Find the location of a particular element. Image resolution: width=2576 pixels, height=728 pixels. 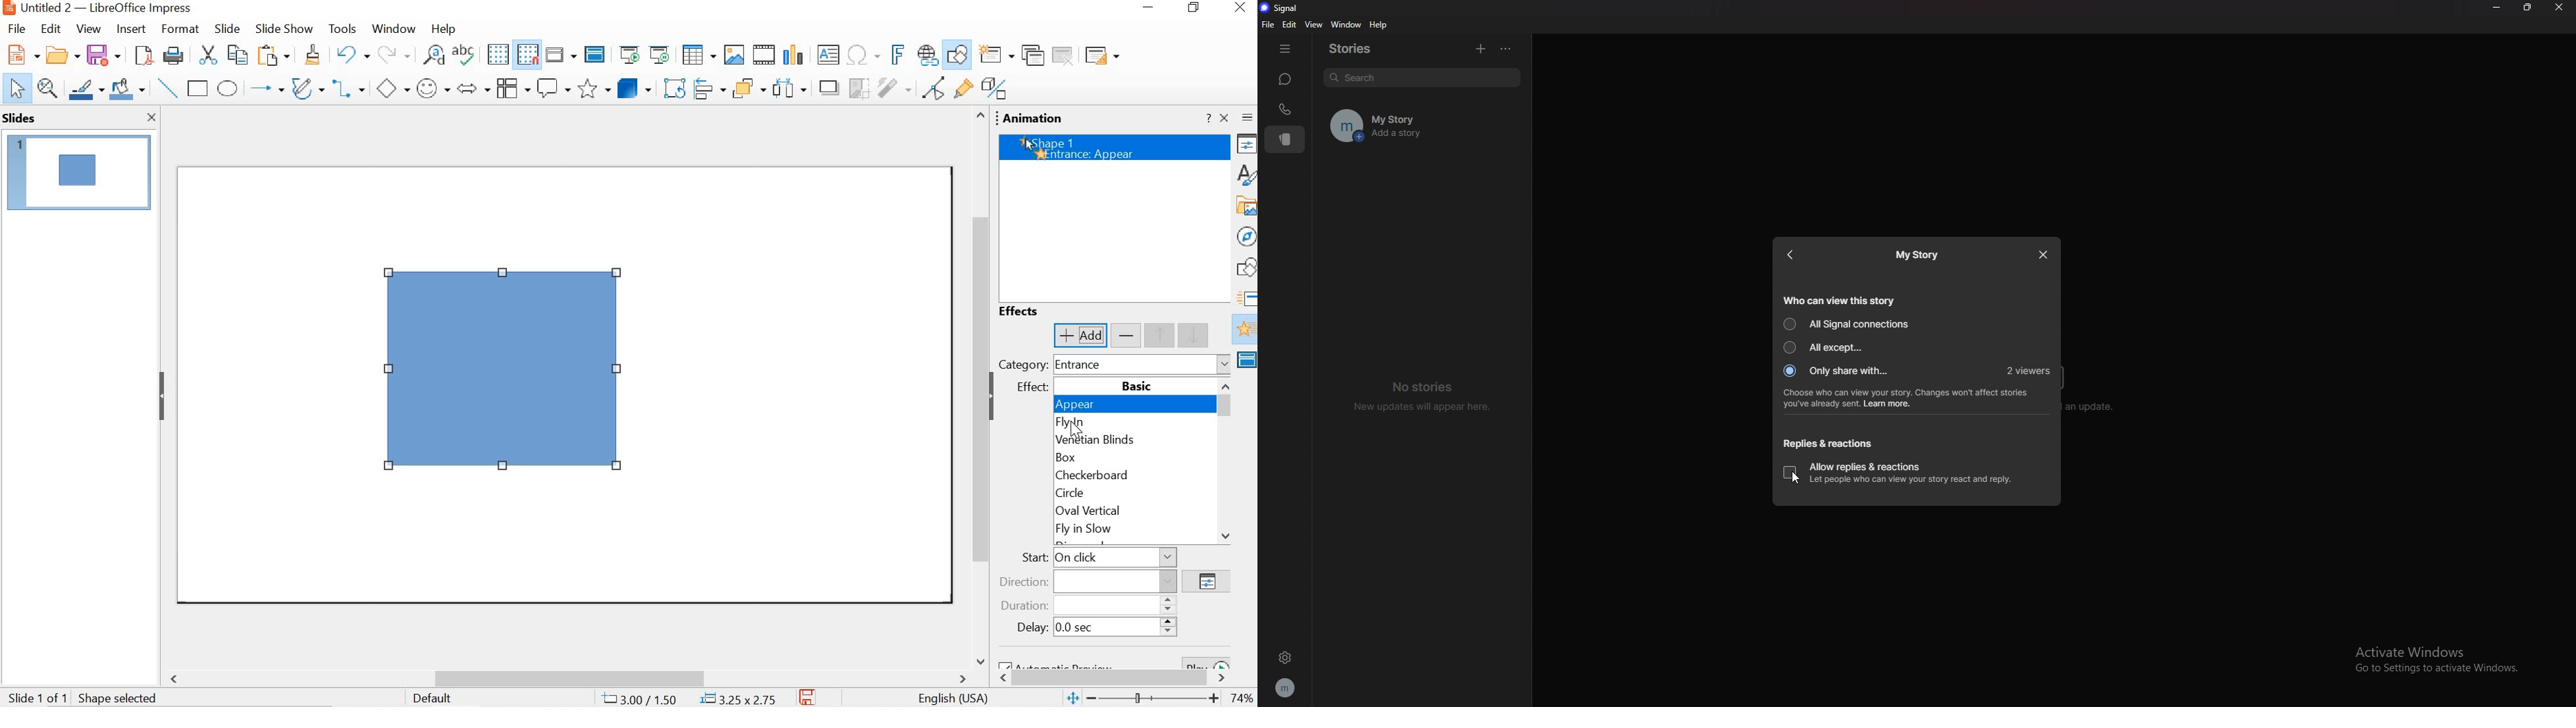

slide transition is located at coordinates (1245, 297).